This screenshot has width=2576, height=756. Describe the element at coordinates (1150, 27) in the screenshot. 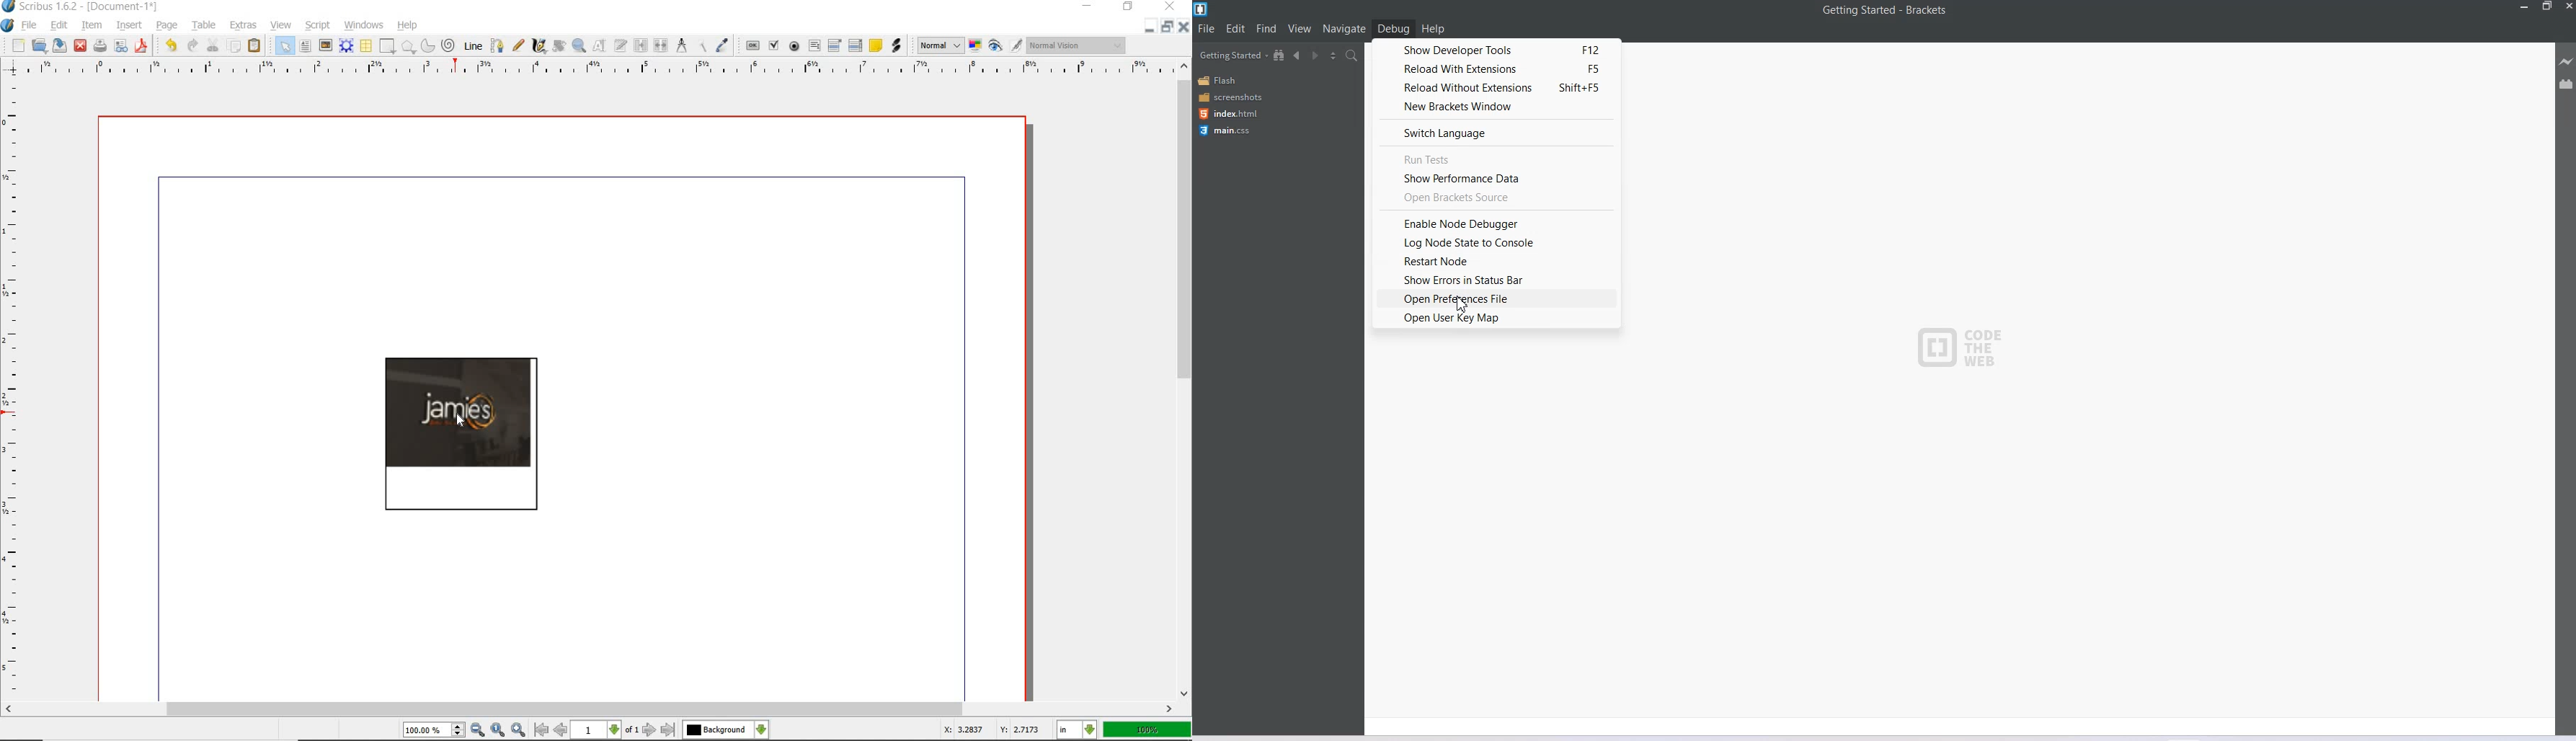

I see `MINIMIZE` at that location.